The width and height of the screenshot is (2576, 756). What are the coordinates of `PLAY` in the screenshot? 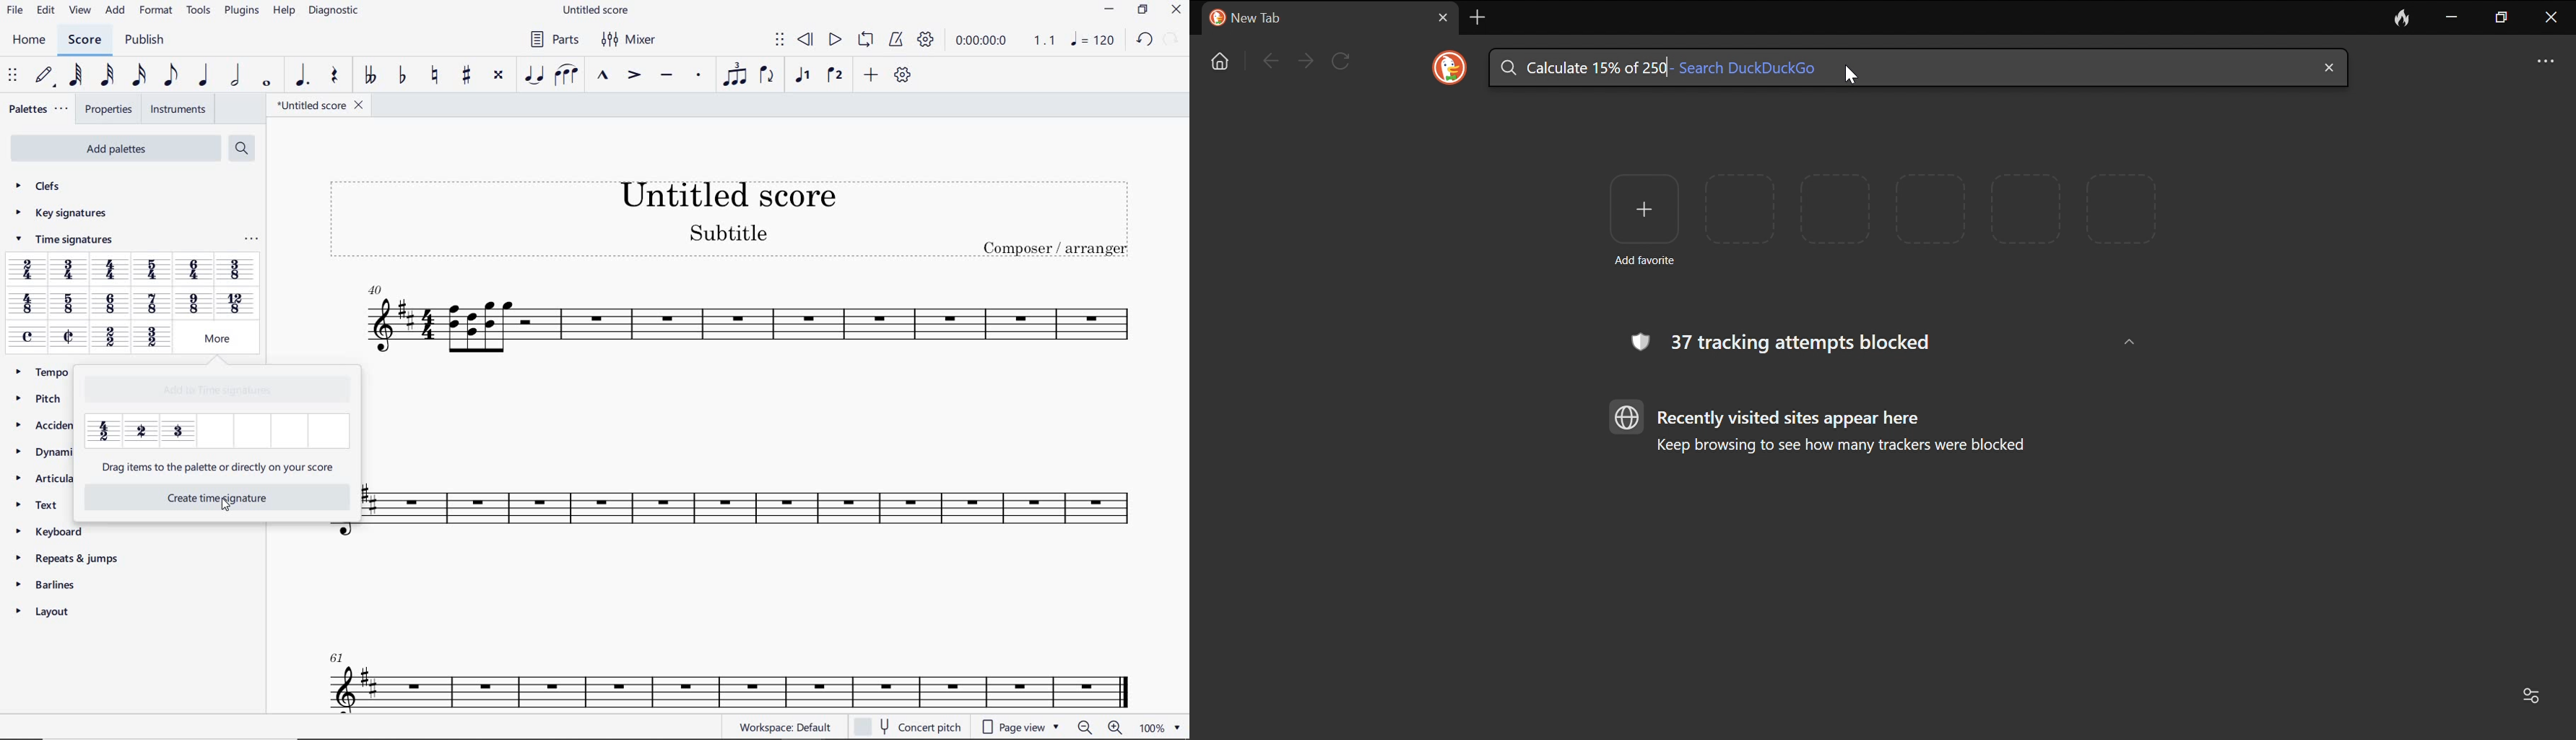 It's located at (834, 38).